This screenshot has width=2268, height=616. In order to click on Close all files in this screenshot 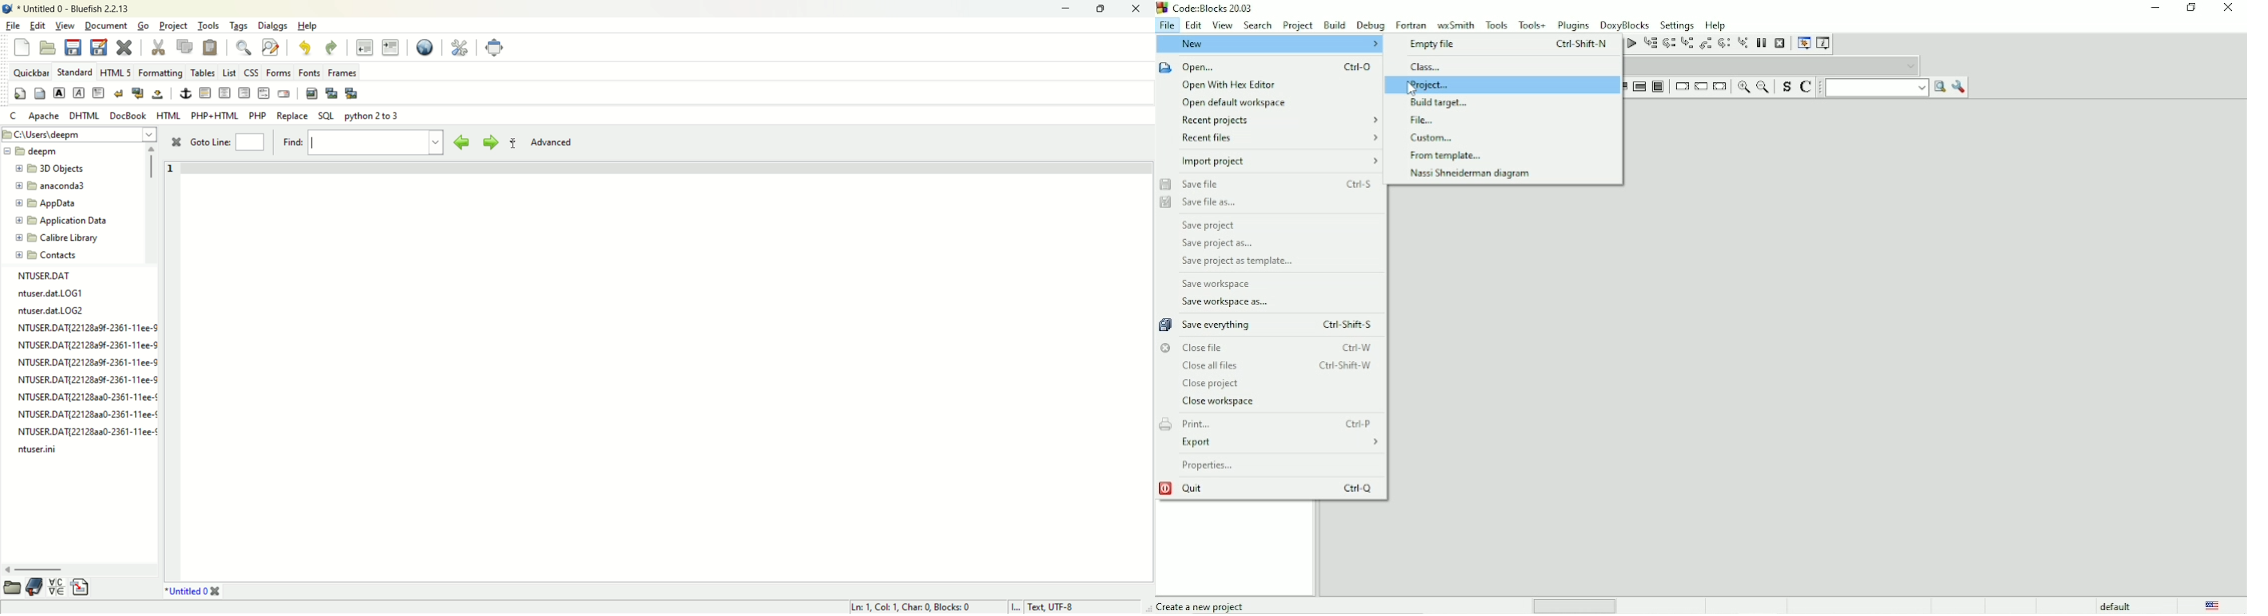, I will do `click(1276, 366)`.